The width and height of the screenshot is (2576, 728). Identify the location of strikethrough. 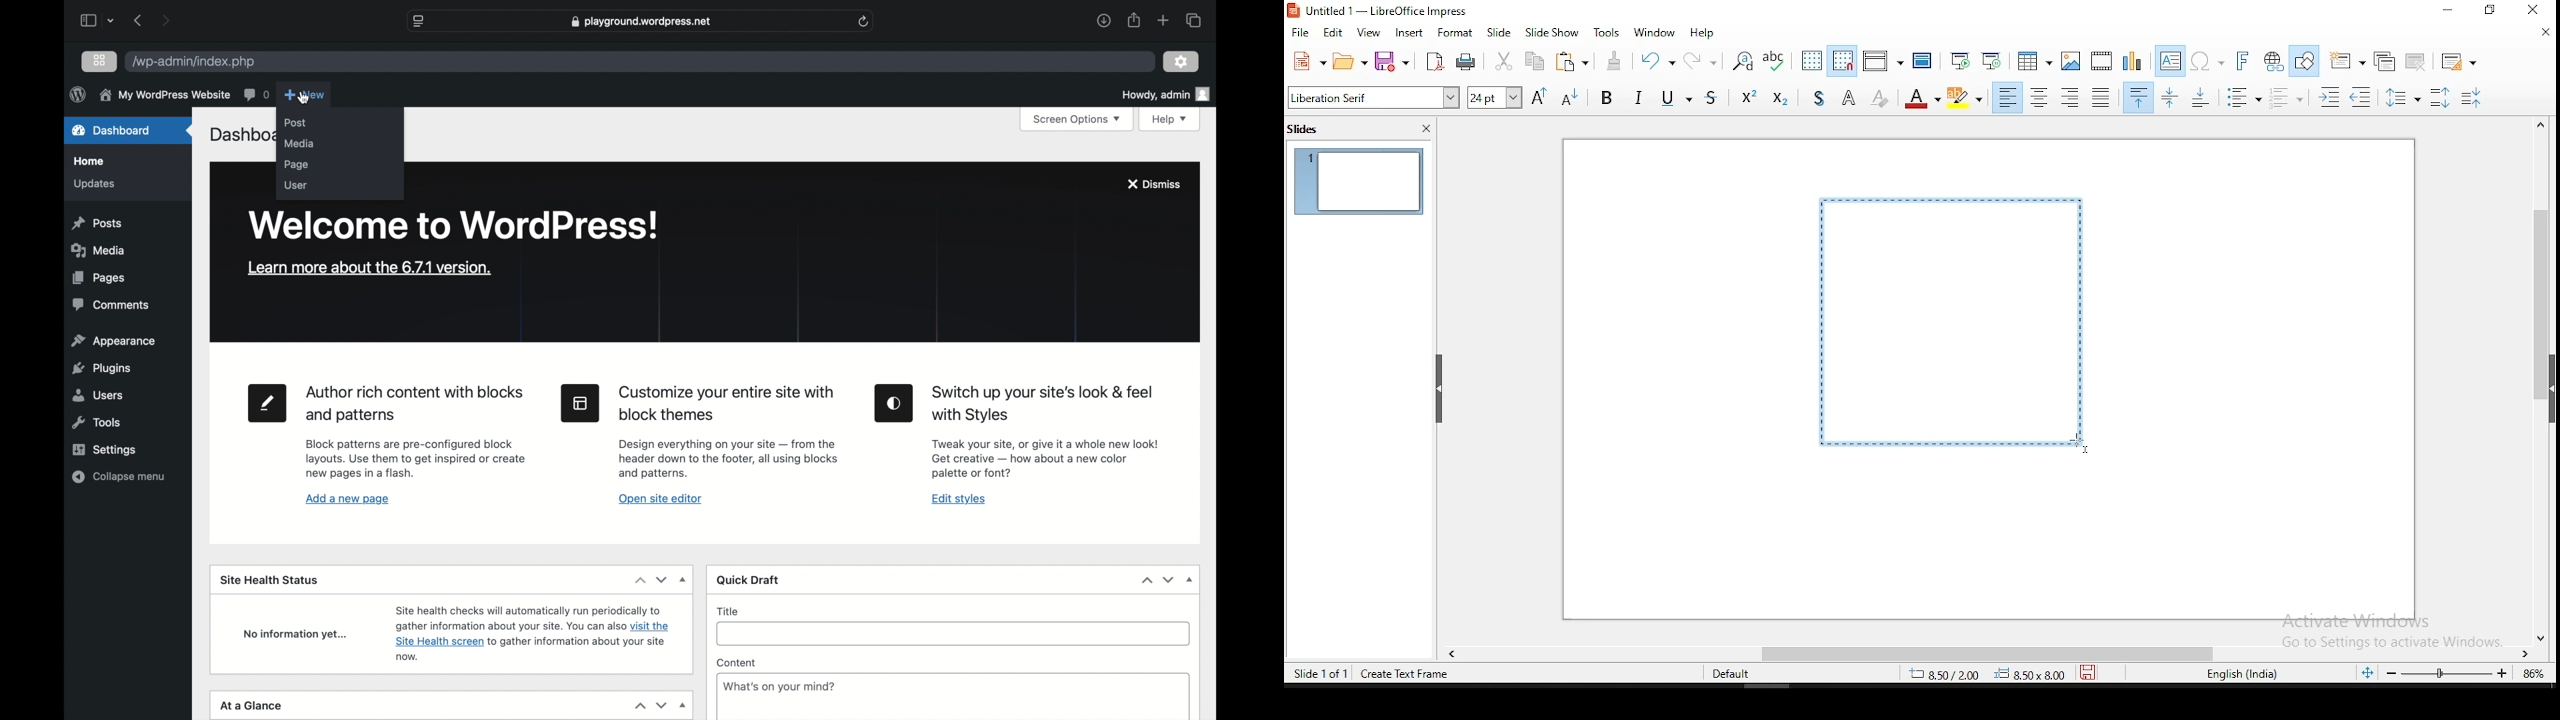
(1701, 99).